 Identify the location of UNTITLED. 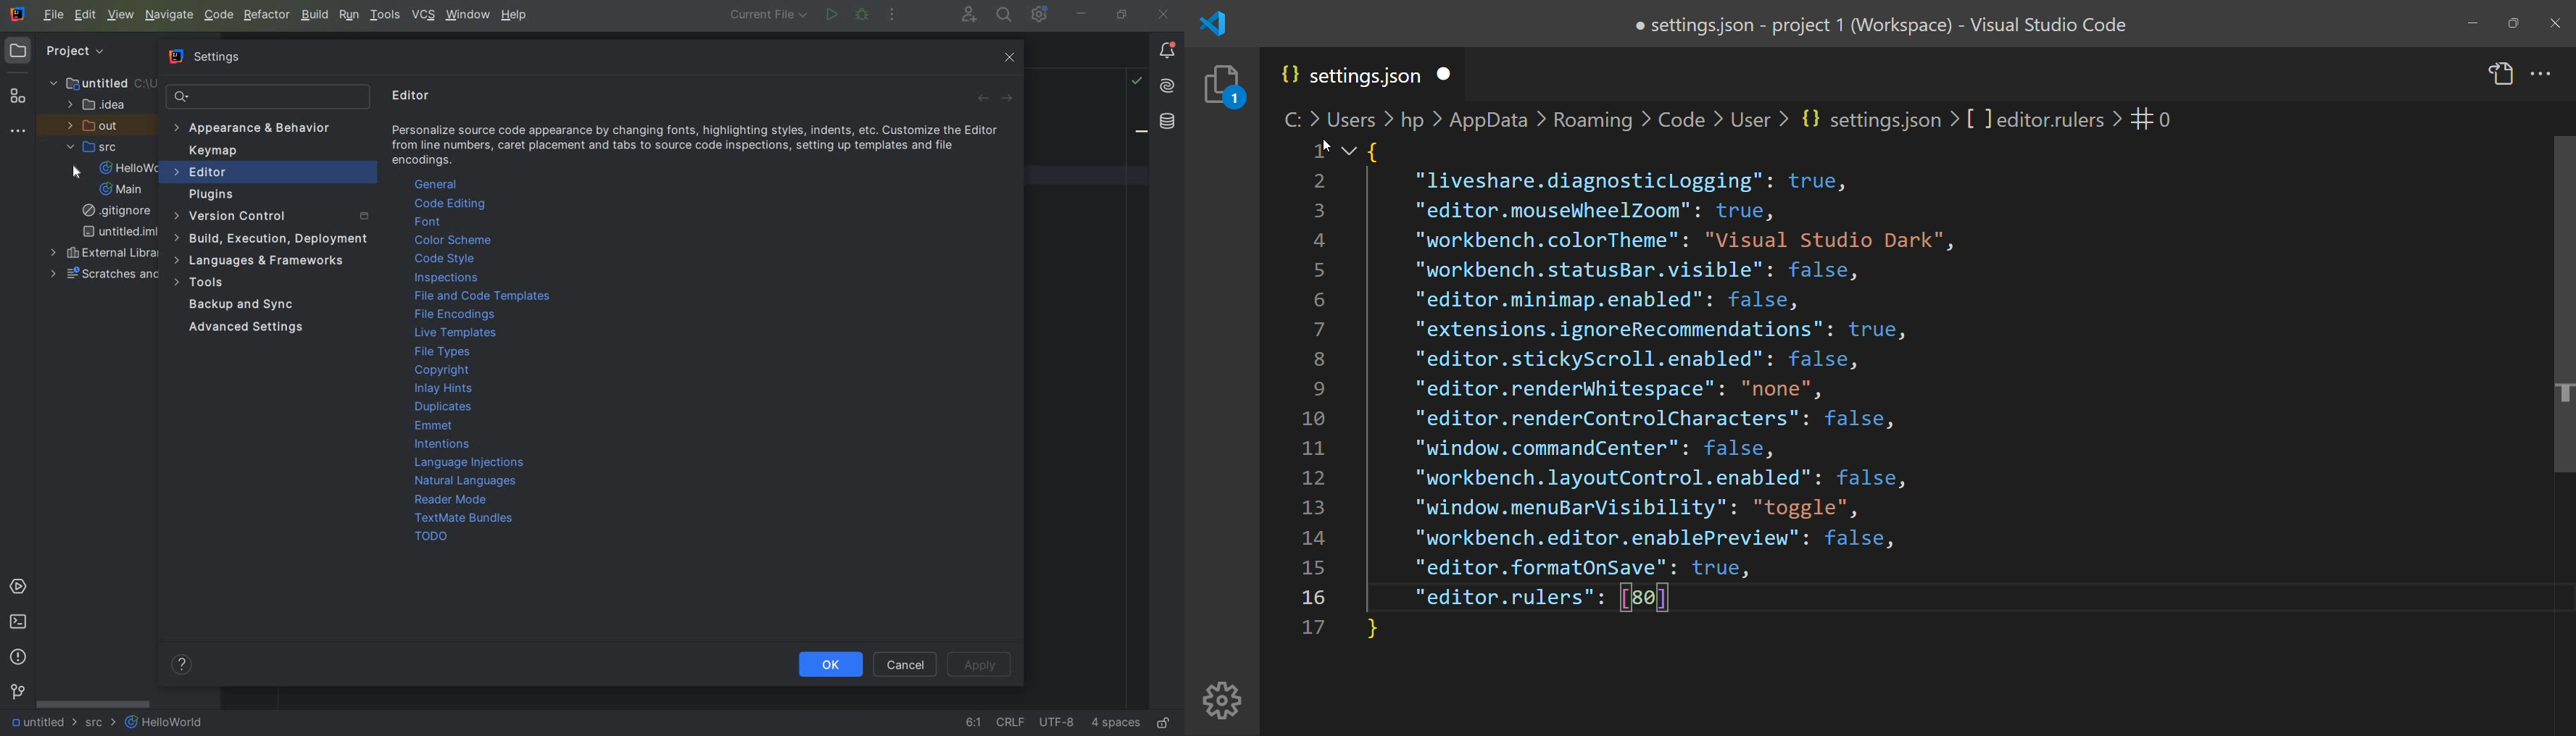
(43, 723).